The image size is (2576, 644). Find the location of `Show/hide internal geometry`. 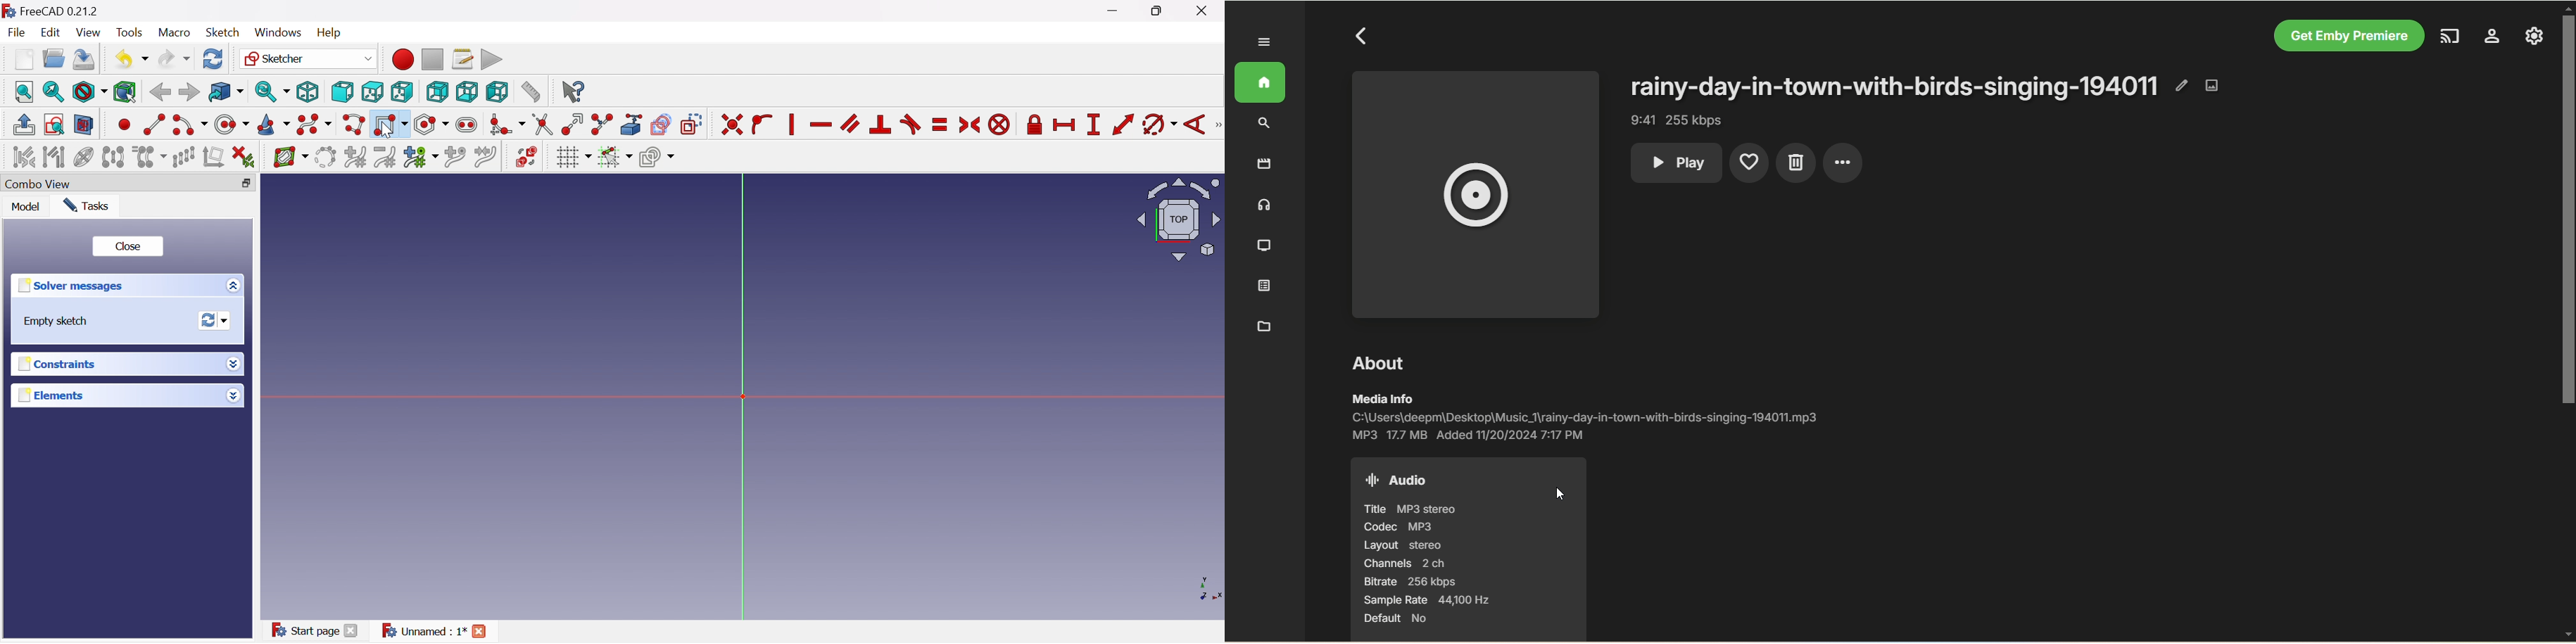

Show/hide internal geometry is located at coordinates (85, 157).